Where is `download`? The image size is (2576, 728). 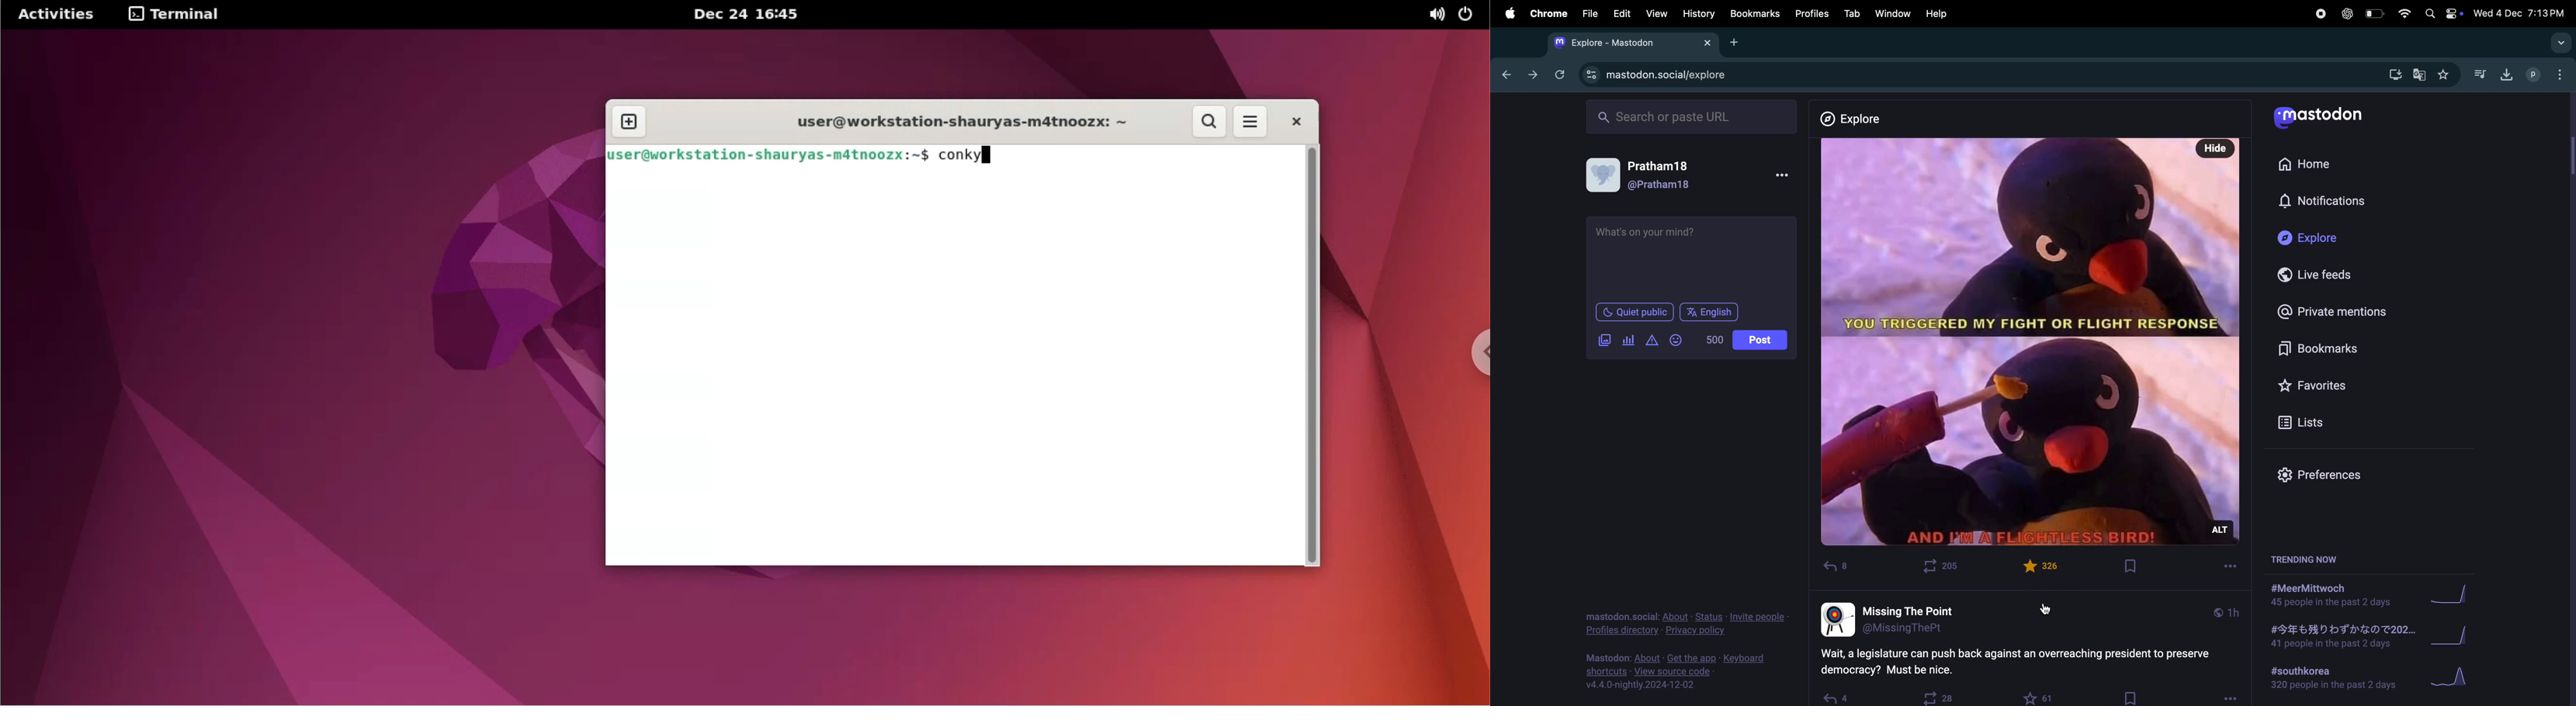
download is located at coordinates (2392, 73).